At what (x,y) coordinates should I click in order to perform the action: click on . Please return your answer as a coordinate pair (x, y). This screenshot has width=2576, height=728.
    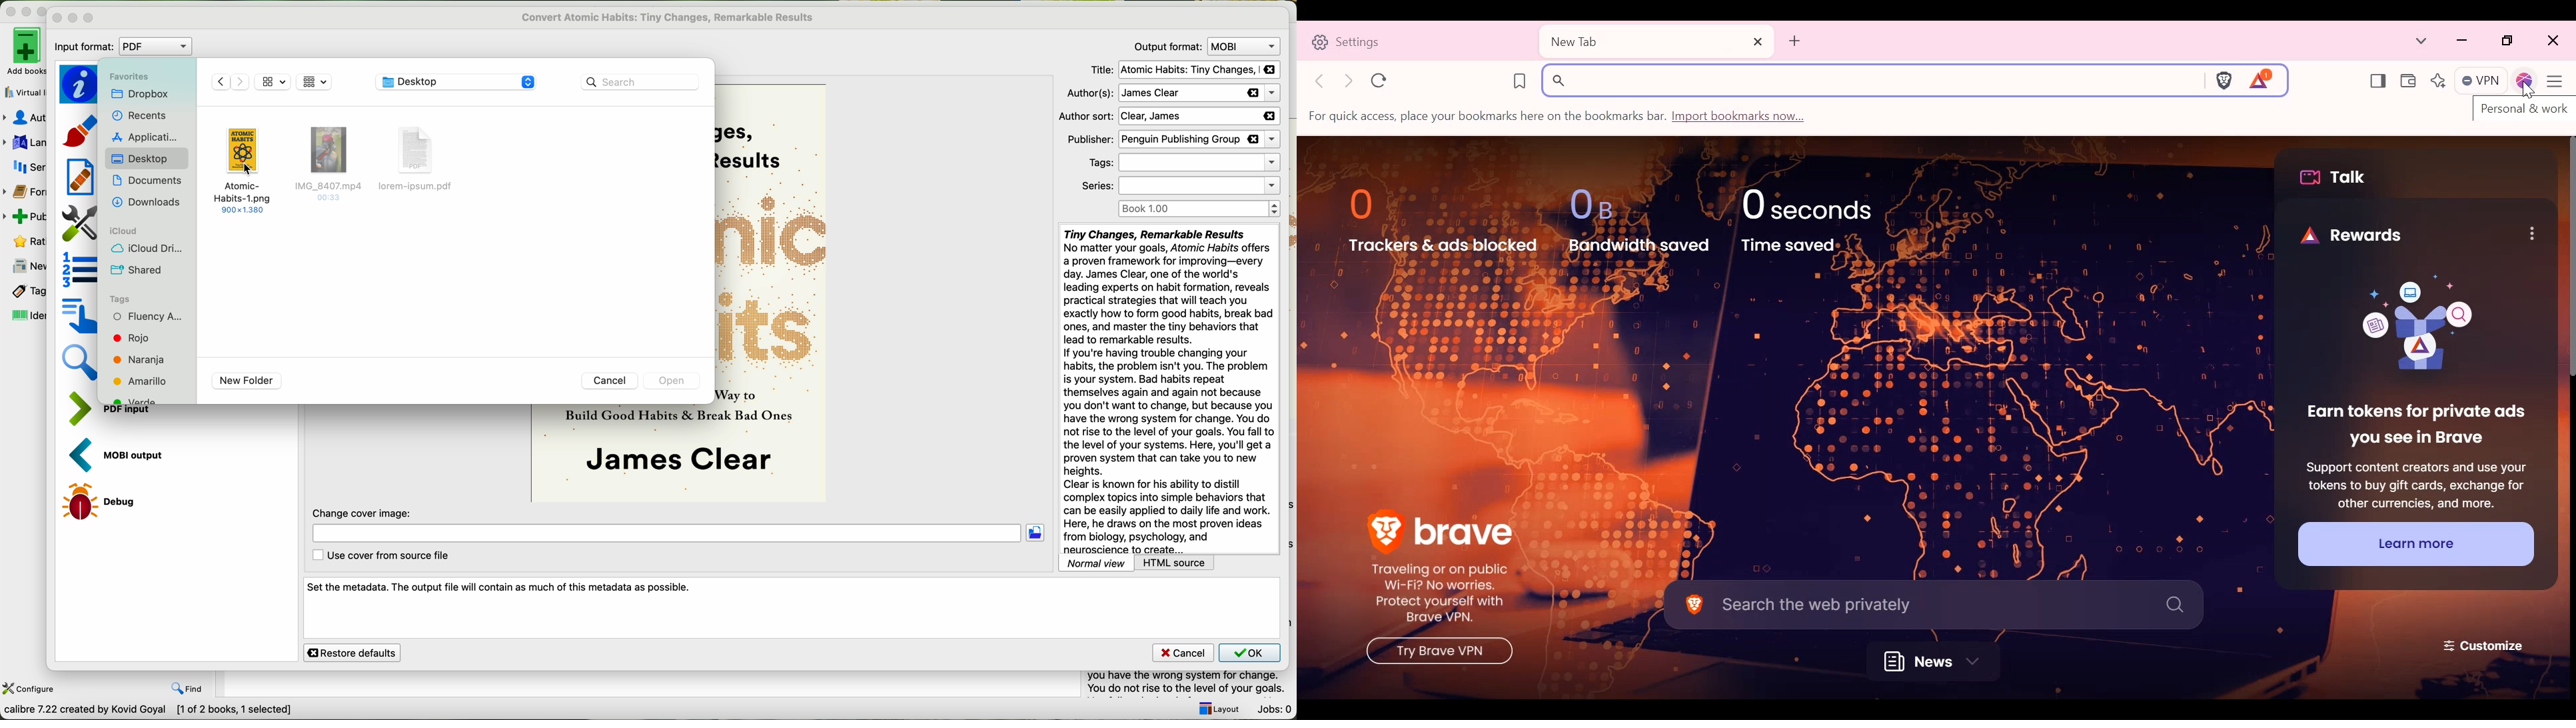
    Looking at the image, I should click on (2529, 91).